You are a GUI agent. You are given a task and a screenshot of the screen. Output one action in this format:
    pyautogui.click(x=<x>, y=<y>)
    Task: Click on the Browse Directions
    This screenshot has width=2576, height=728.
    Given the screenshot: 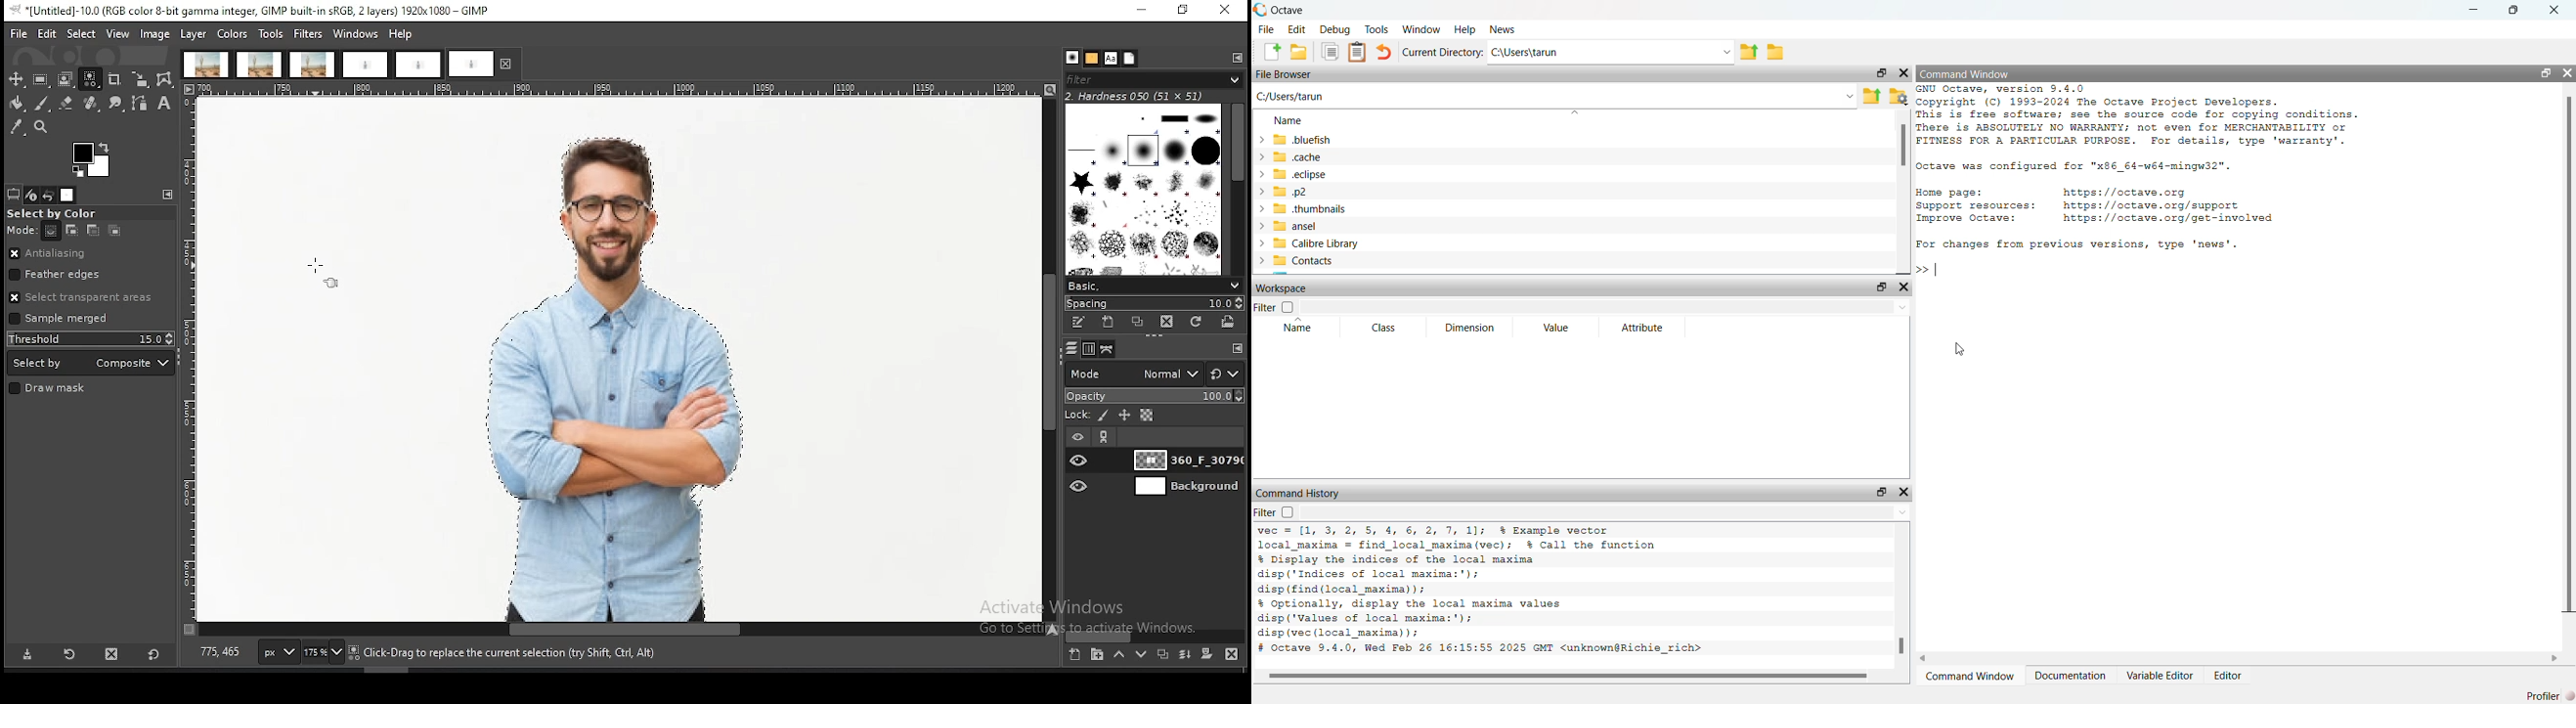 What is the action you would take?
    pyautogui.click(x=1776, y=50)
    